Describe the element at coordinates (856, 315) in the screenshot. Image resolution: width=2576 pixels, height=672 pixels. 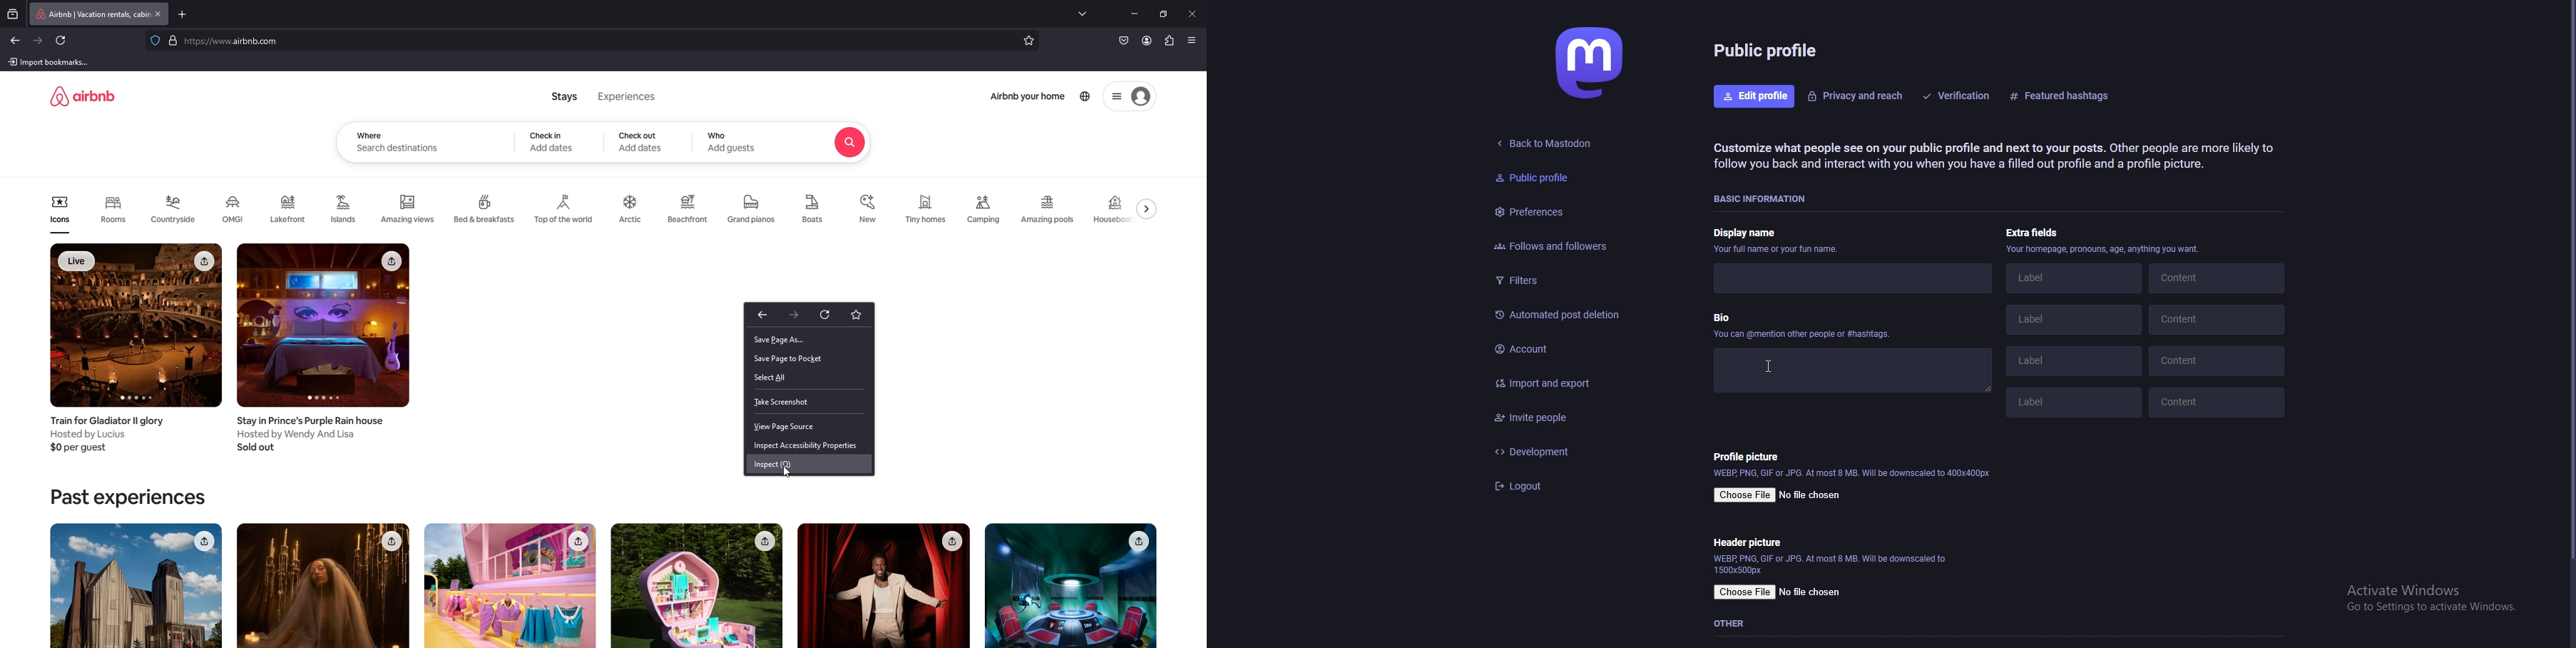
I see `favourites` at that location.